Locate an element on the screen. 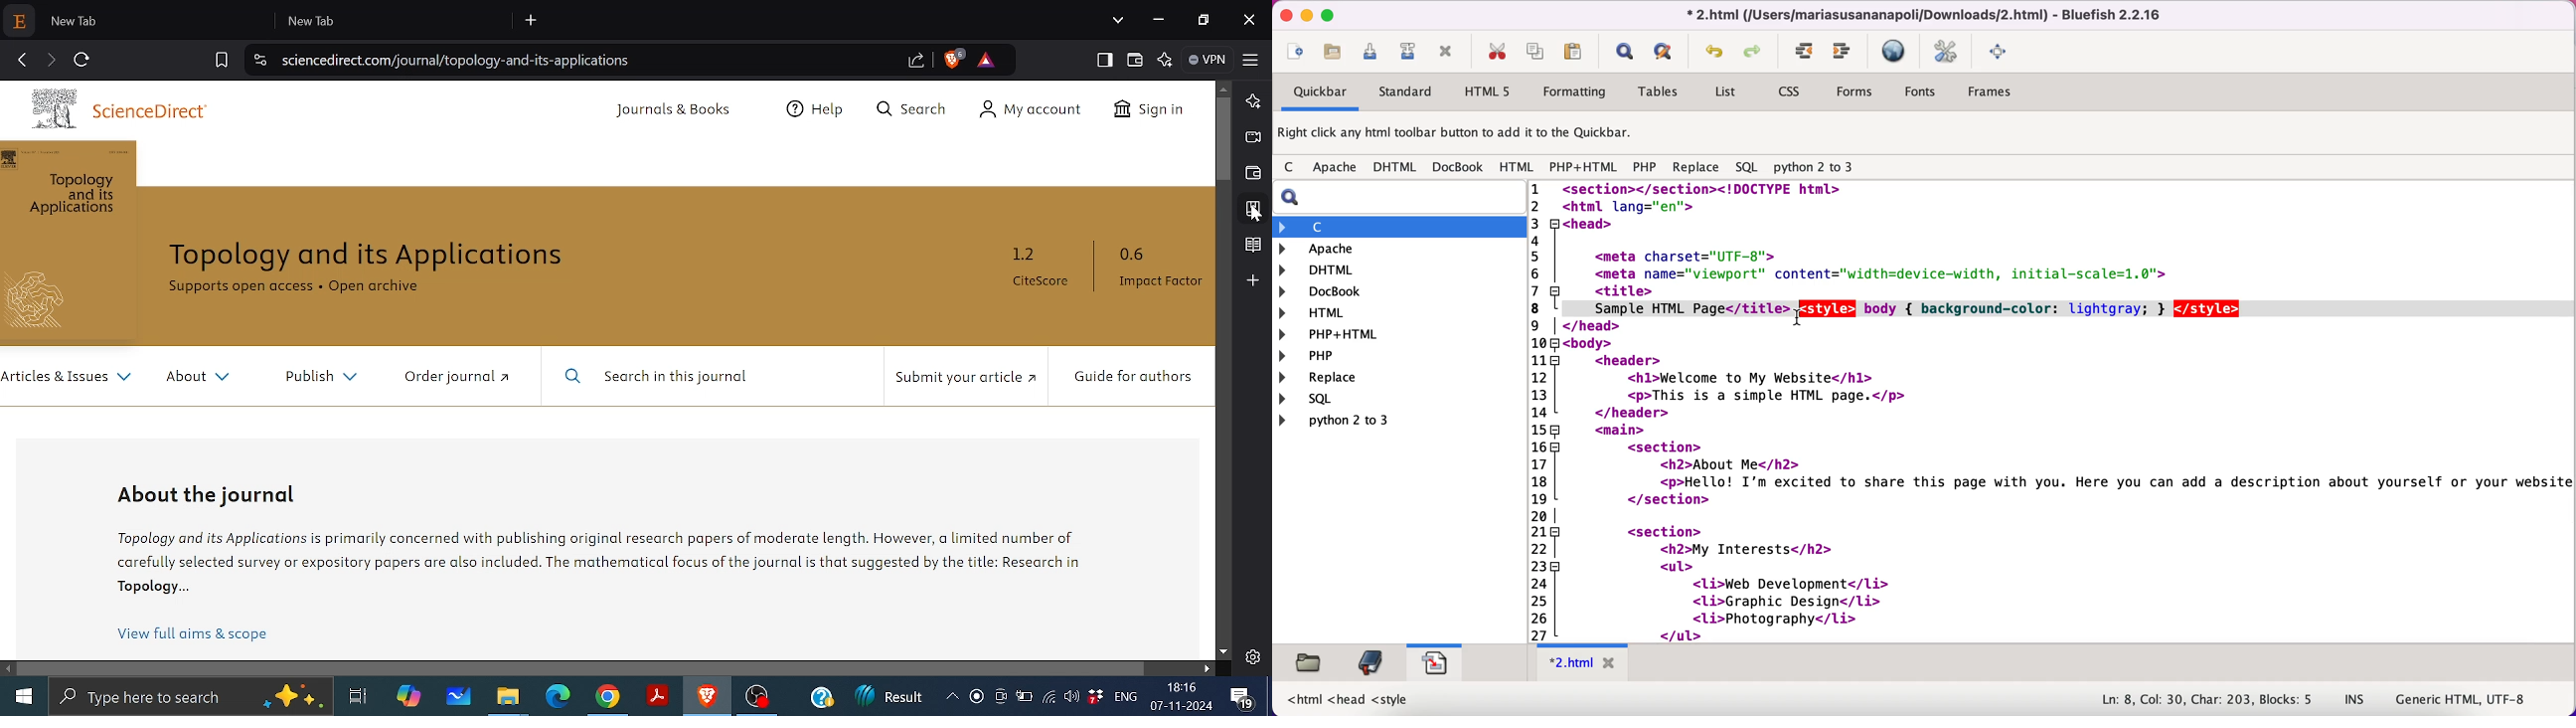  Task view is located at coordinates (357, 697).